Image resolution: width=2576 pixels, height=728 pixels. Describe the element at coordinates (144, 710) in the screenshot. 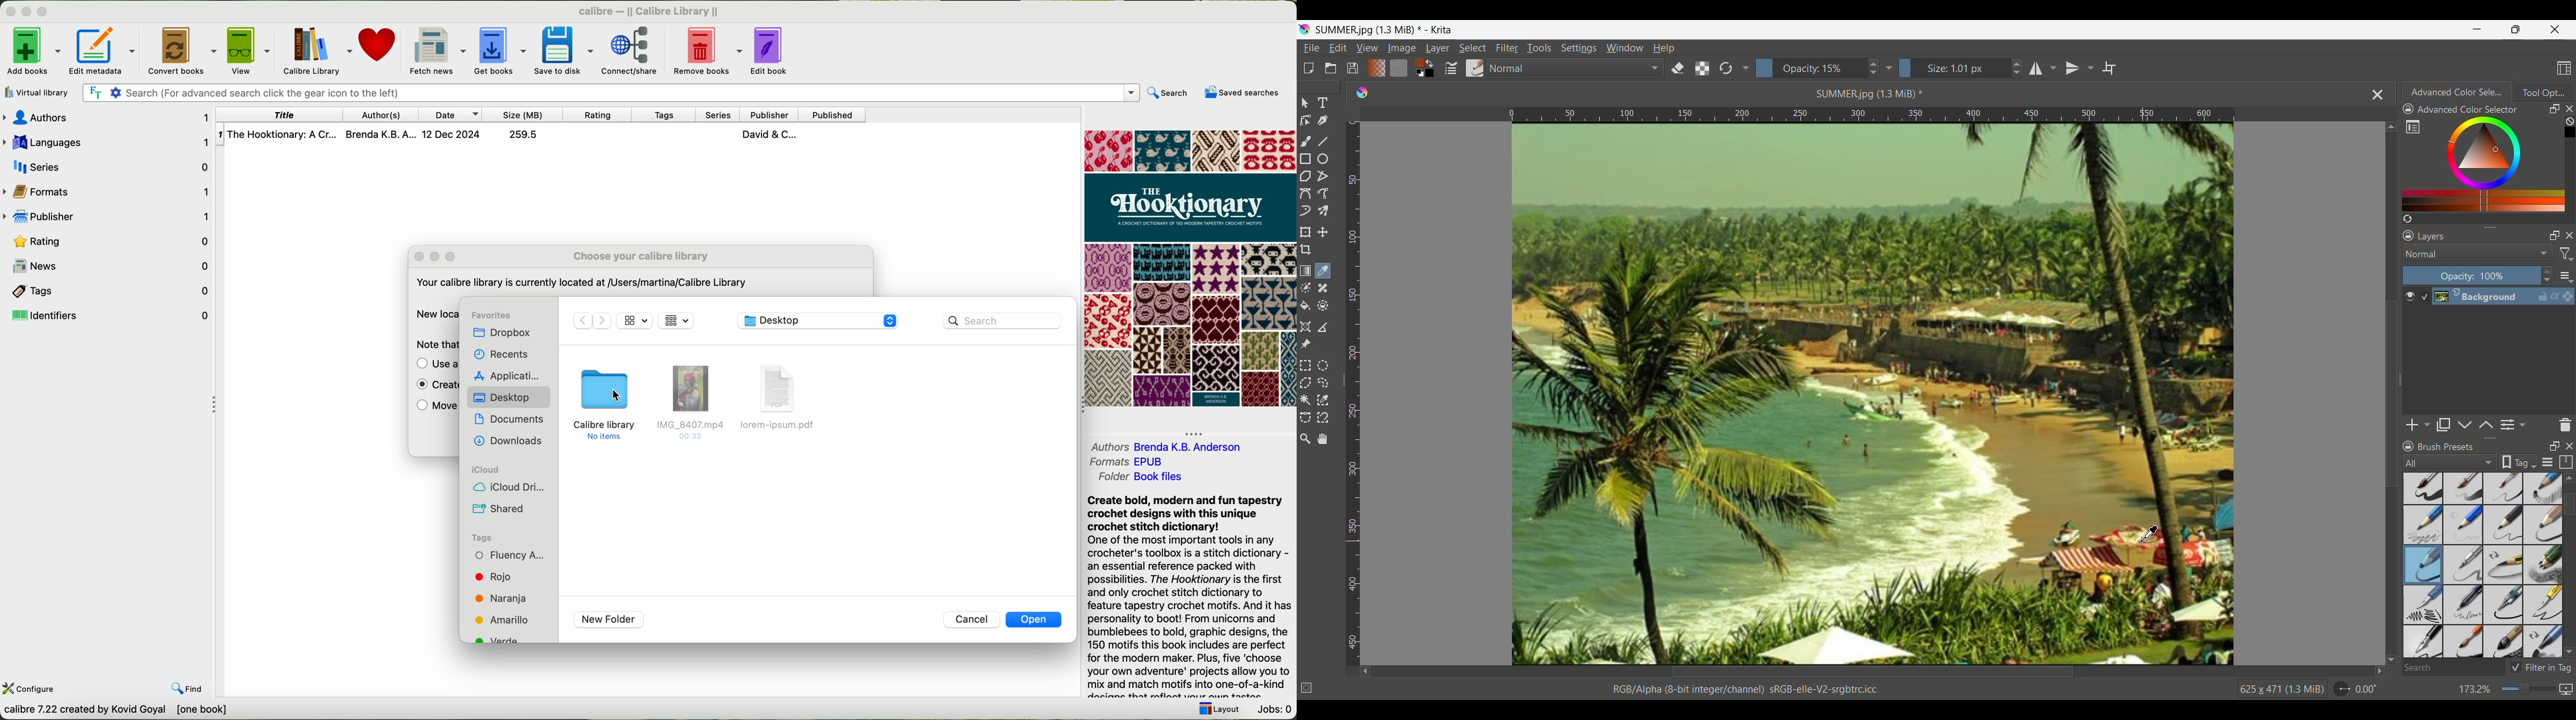

I see `calibre 7.22 created by Kavid Goyal [one book]` at that location.